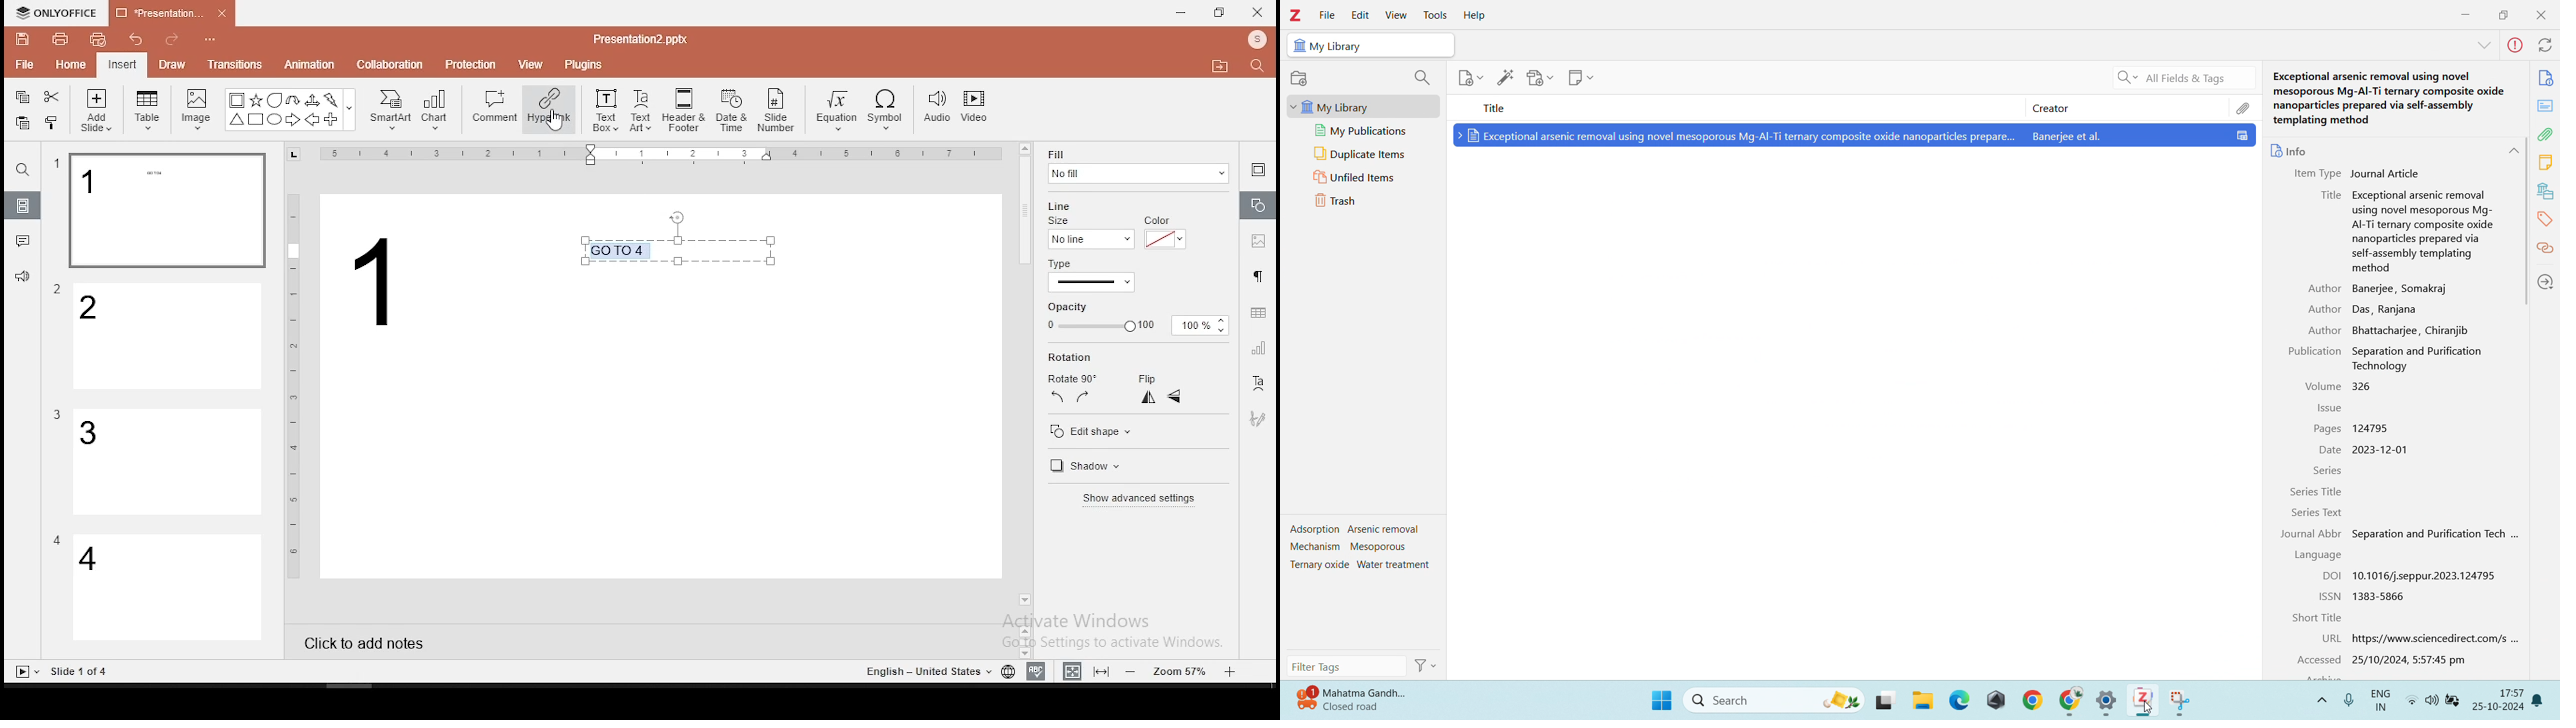 Image resolution: width=2576 pixels, height=728 pixels. Describe the element at coordinates (2417, 640) in the screenshot. I see `URL  https://www.sciencedirect.com/s ..` at that location.